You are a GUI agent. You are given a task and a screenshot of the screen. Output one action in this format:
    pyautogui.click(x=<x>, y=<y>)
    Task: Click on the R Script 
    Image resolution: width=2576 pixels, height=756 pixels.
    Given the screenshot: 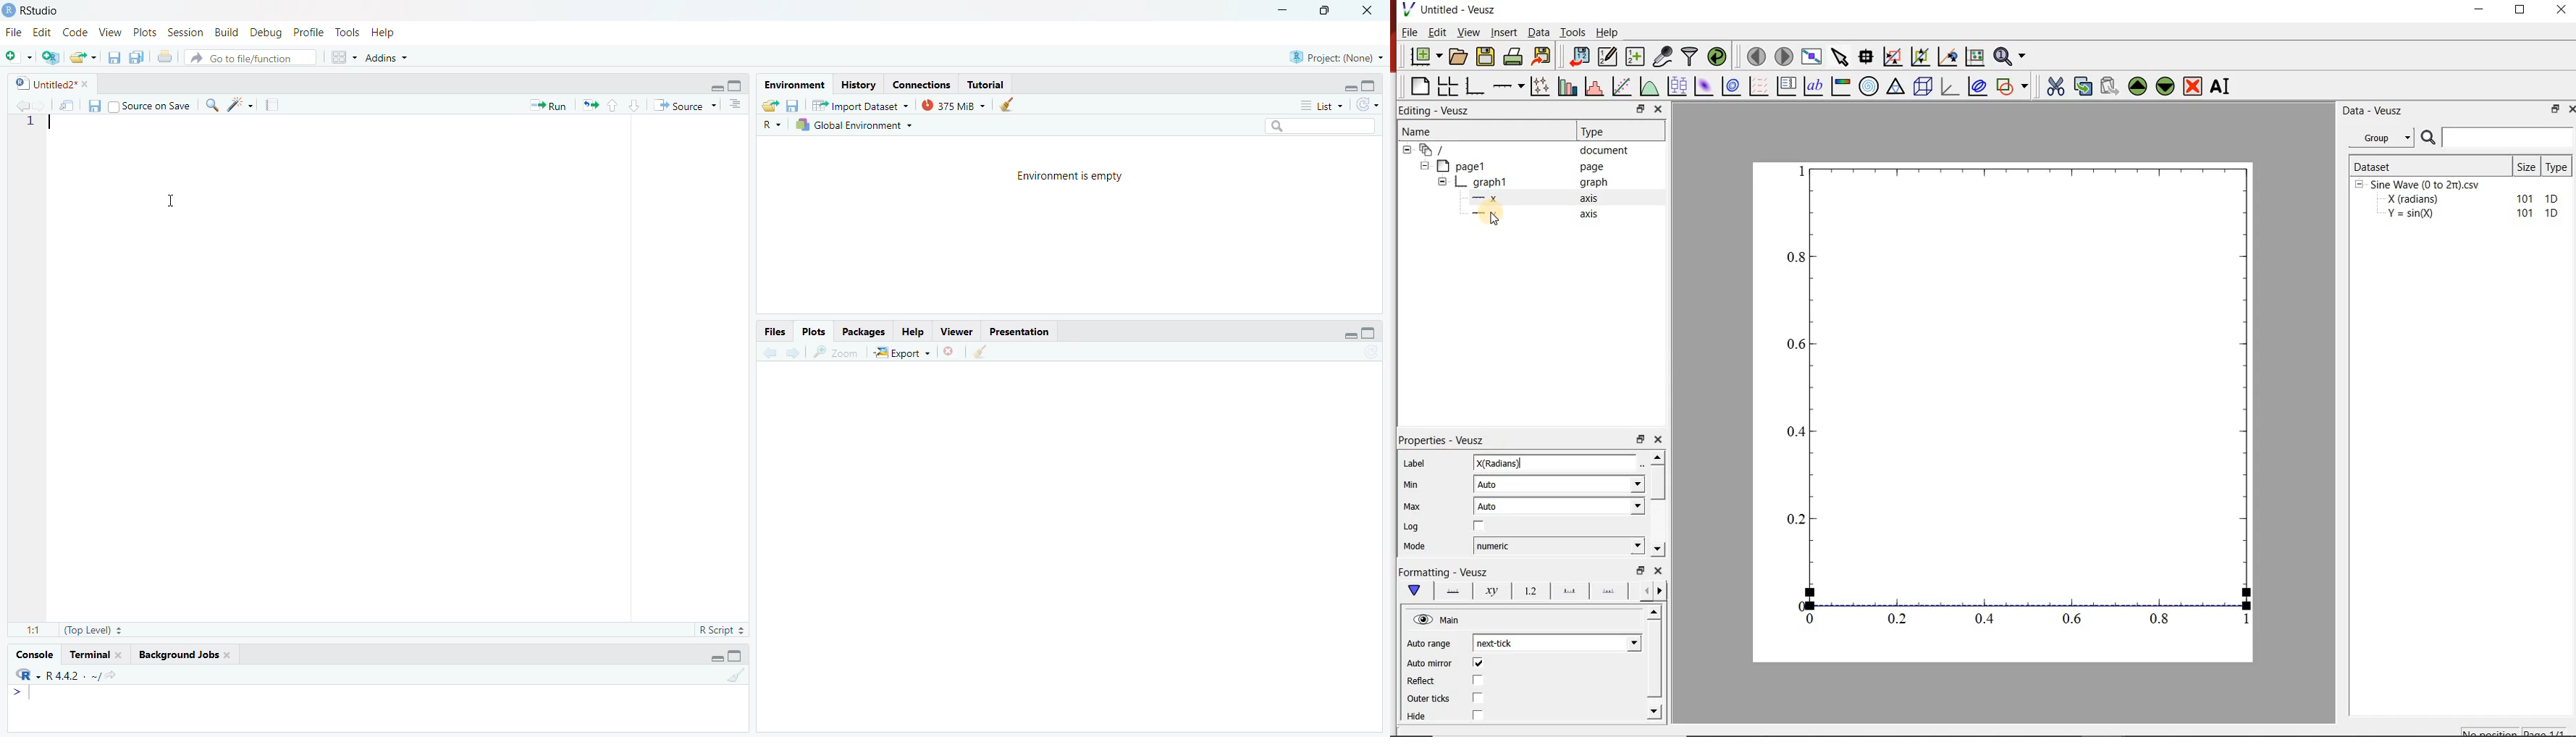 What is the action you would take?
    pyautogui.click(x=718, y=631)
    